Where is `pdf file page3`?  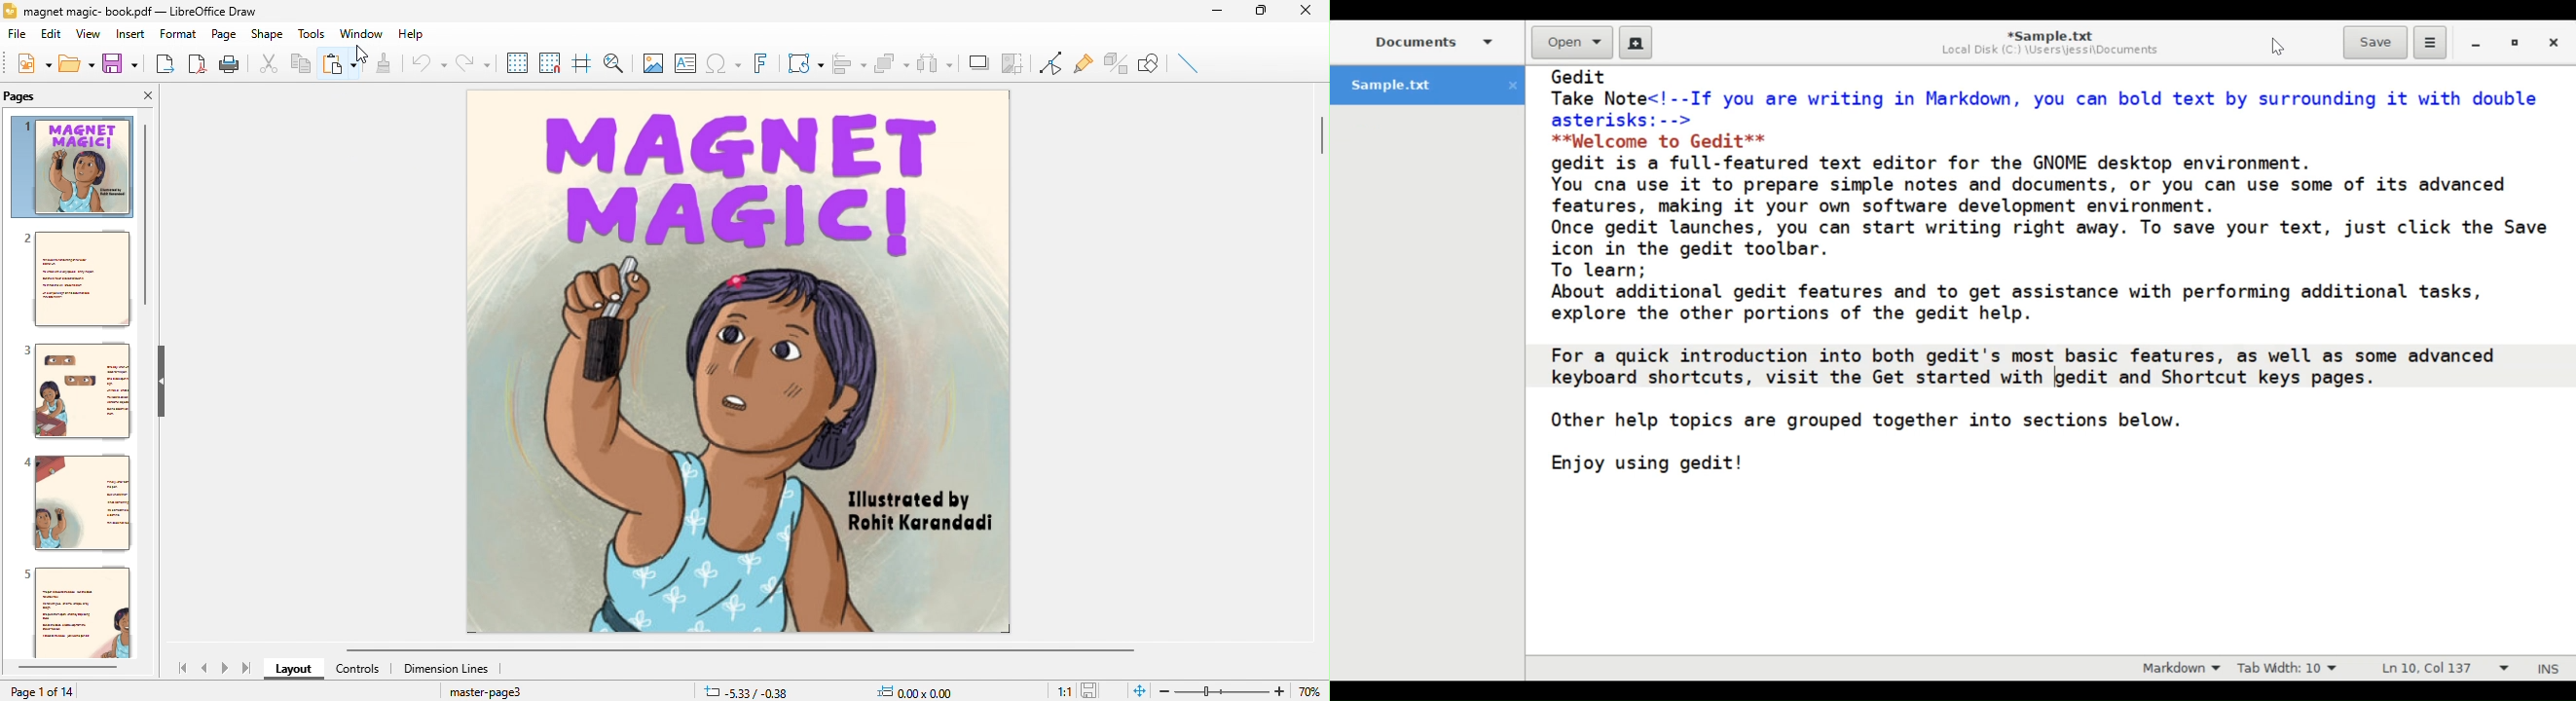
pdf file page3 is located at coordinates (81, 391).